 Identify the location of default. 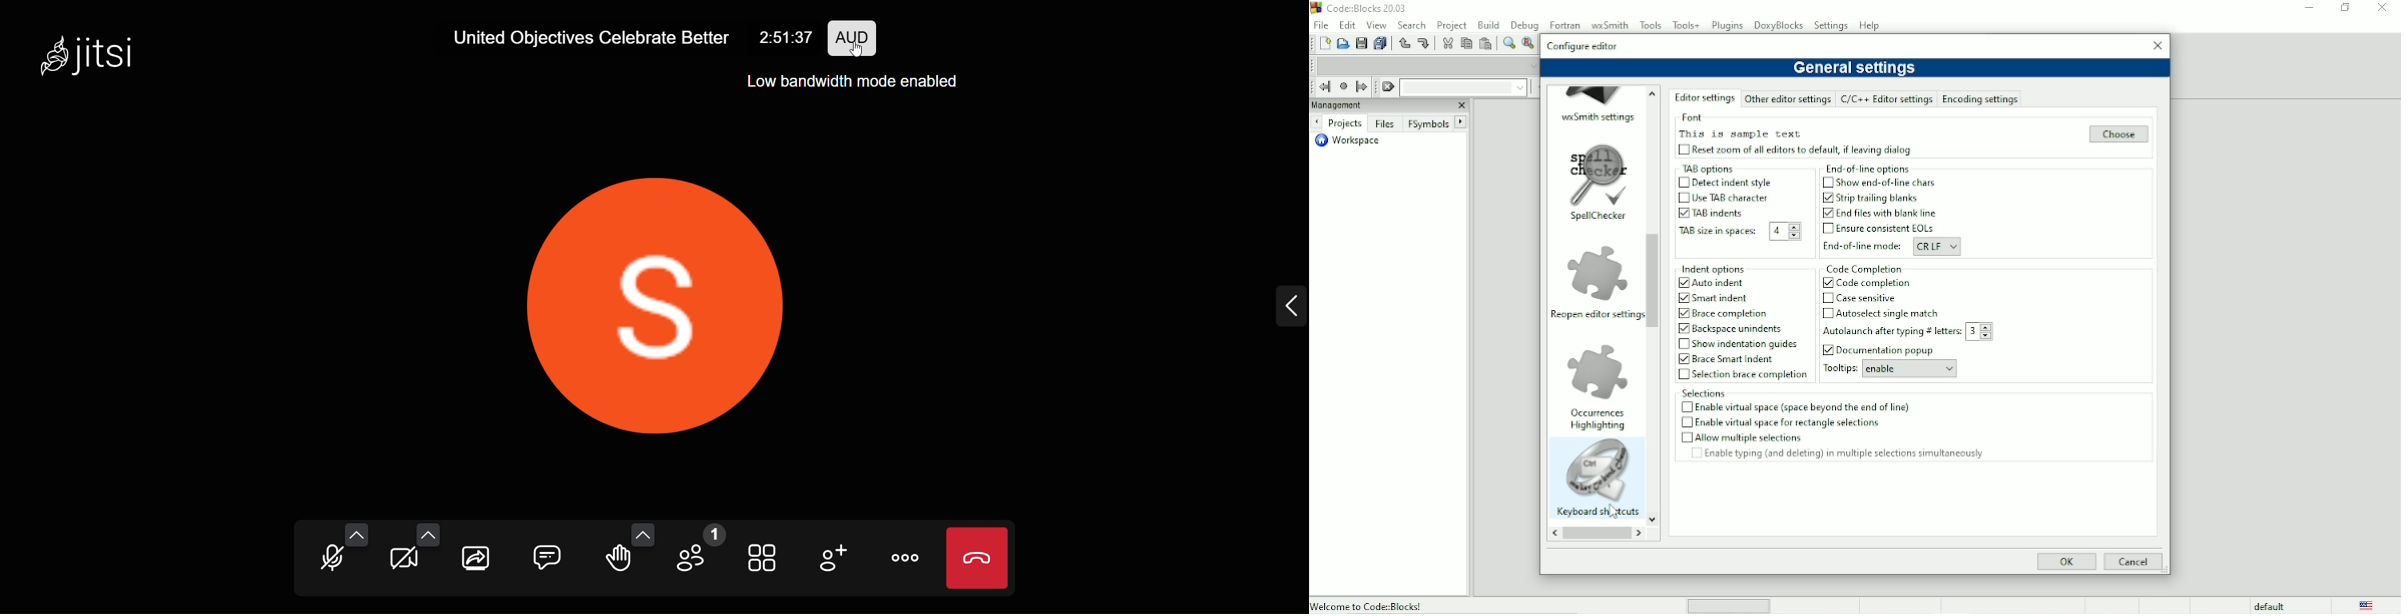
(2271, 606).